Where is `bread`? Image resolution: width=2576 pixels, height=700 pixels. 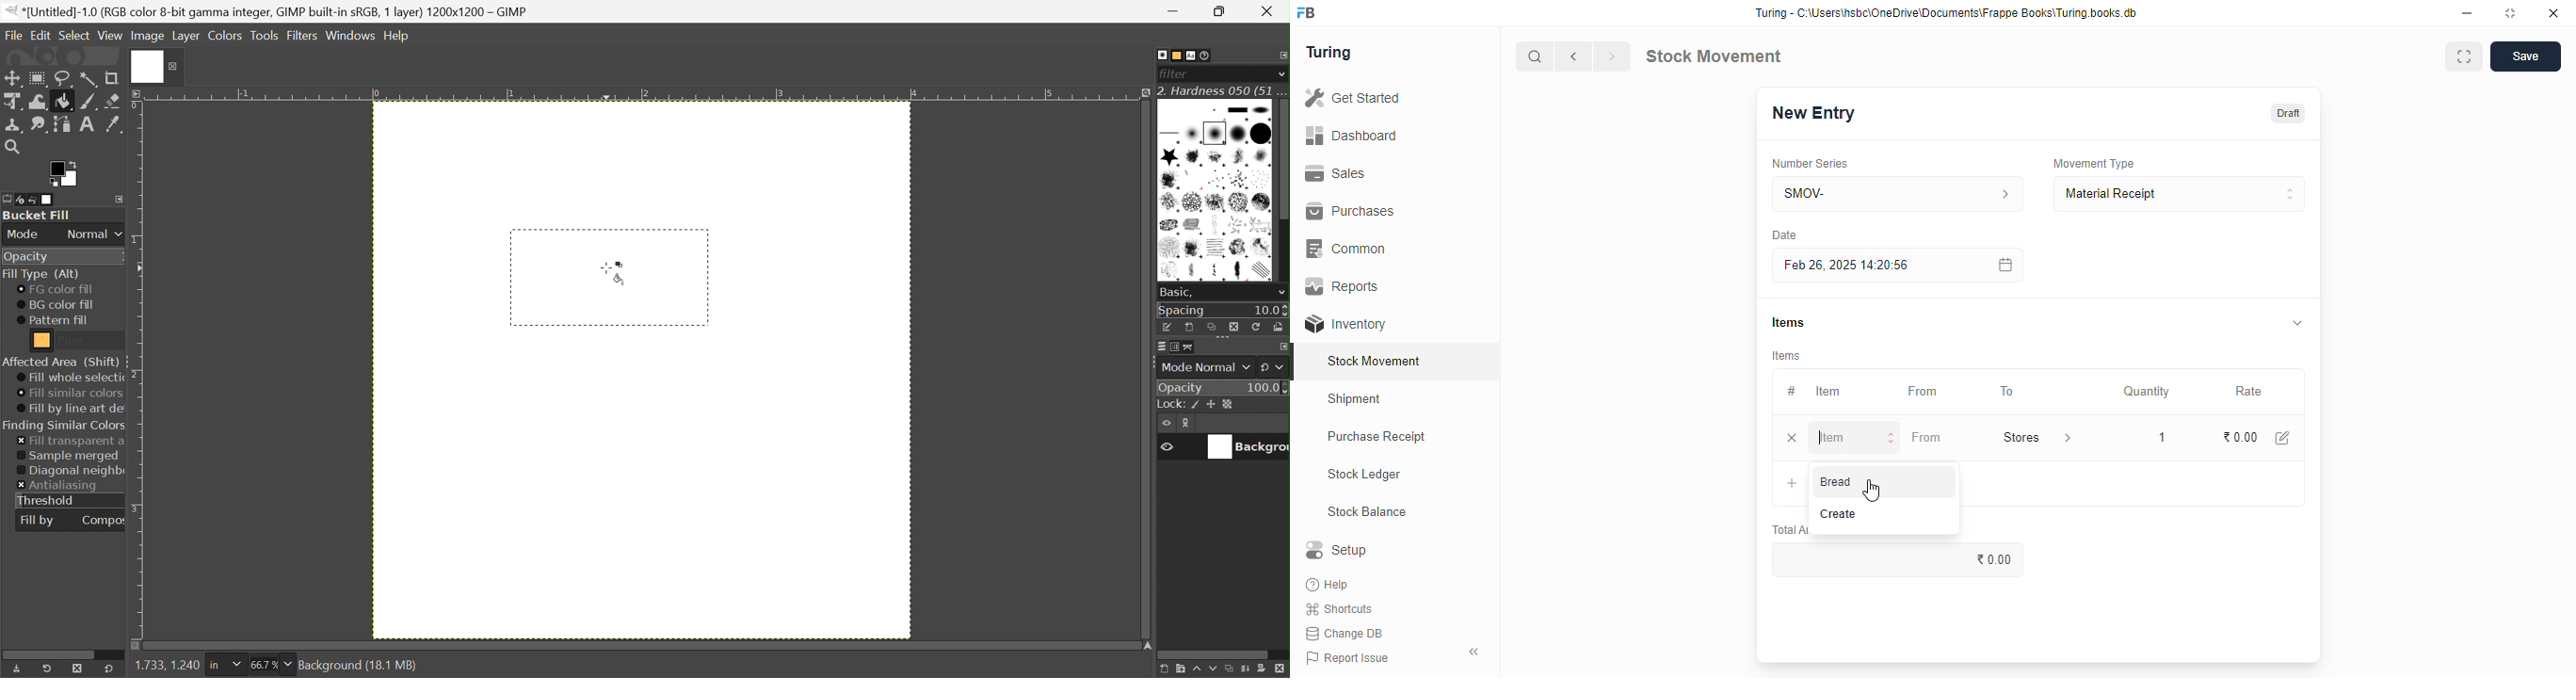
bread is located at coordinates (1836, 481).